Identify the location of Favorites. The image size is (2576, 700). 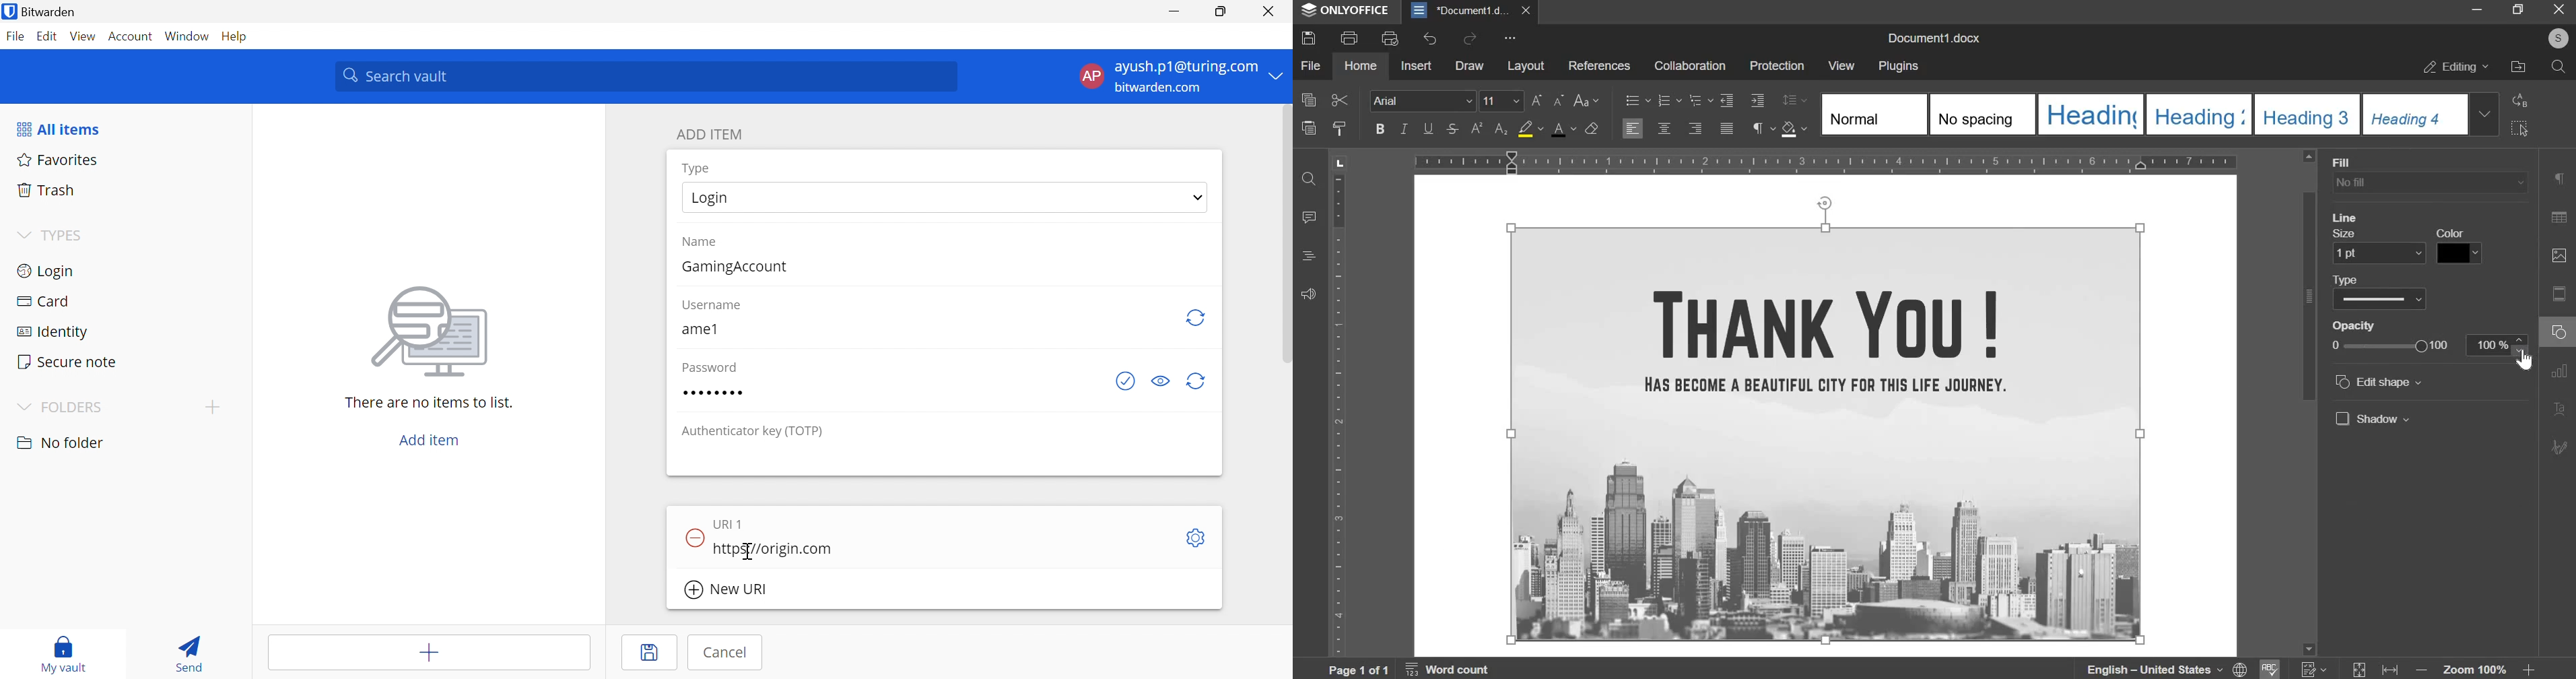
(58, 161).